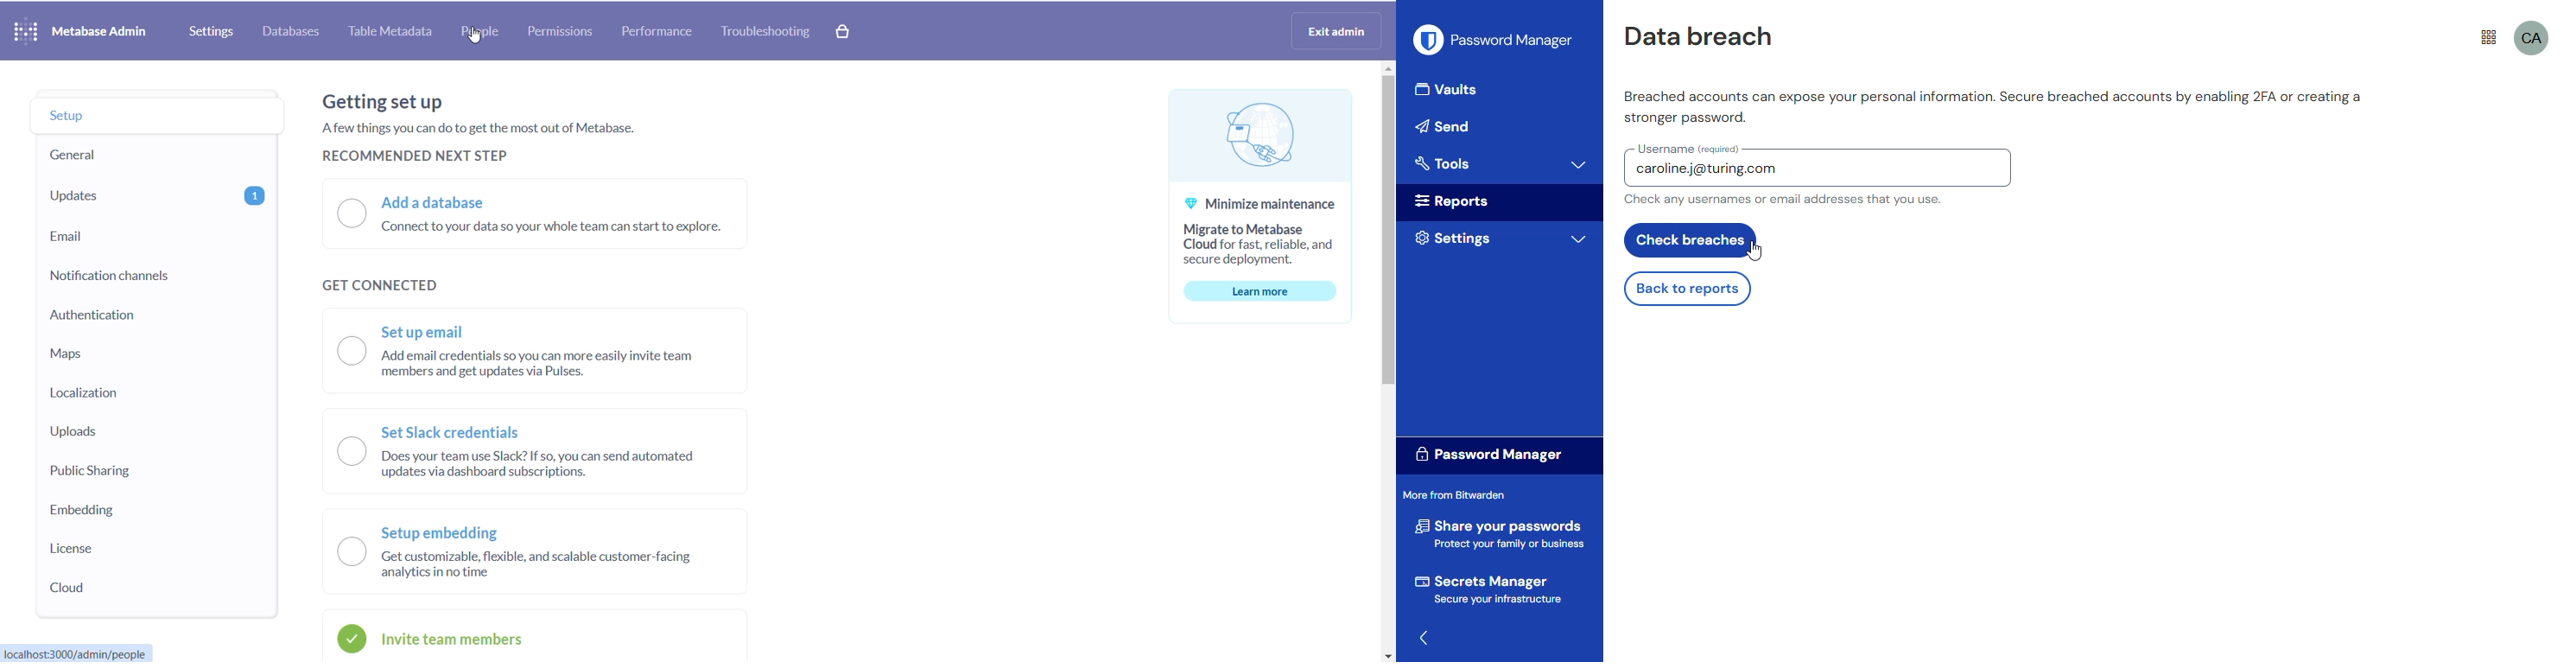  Describe the element at coordinates (141, 362) in the screenshot. I see `maps` at that location.